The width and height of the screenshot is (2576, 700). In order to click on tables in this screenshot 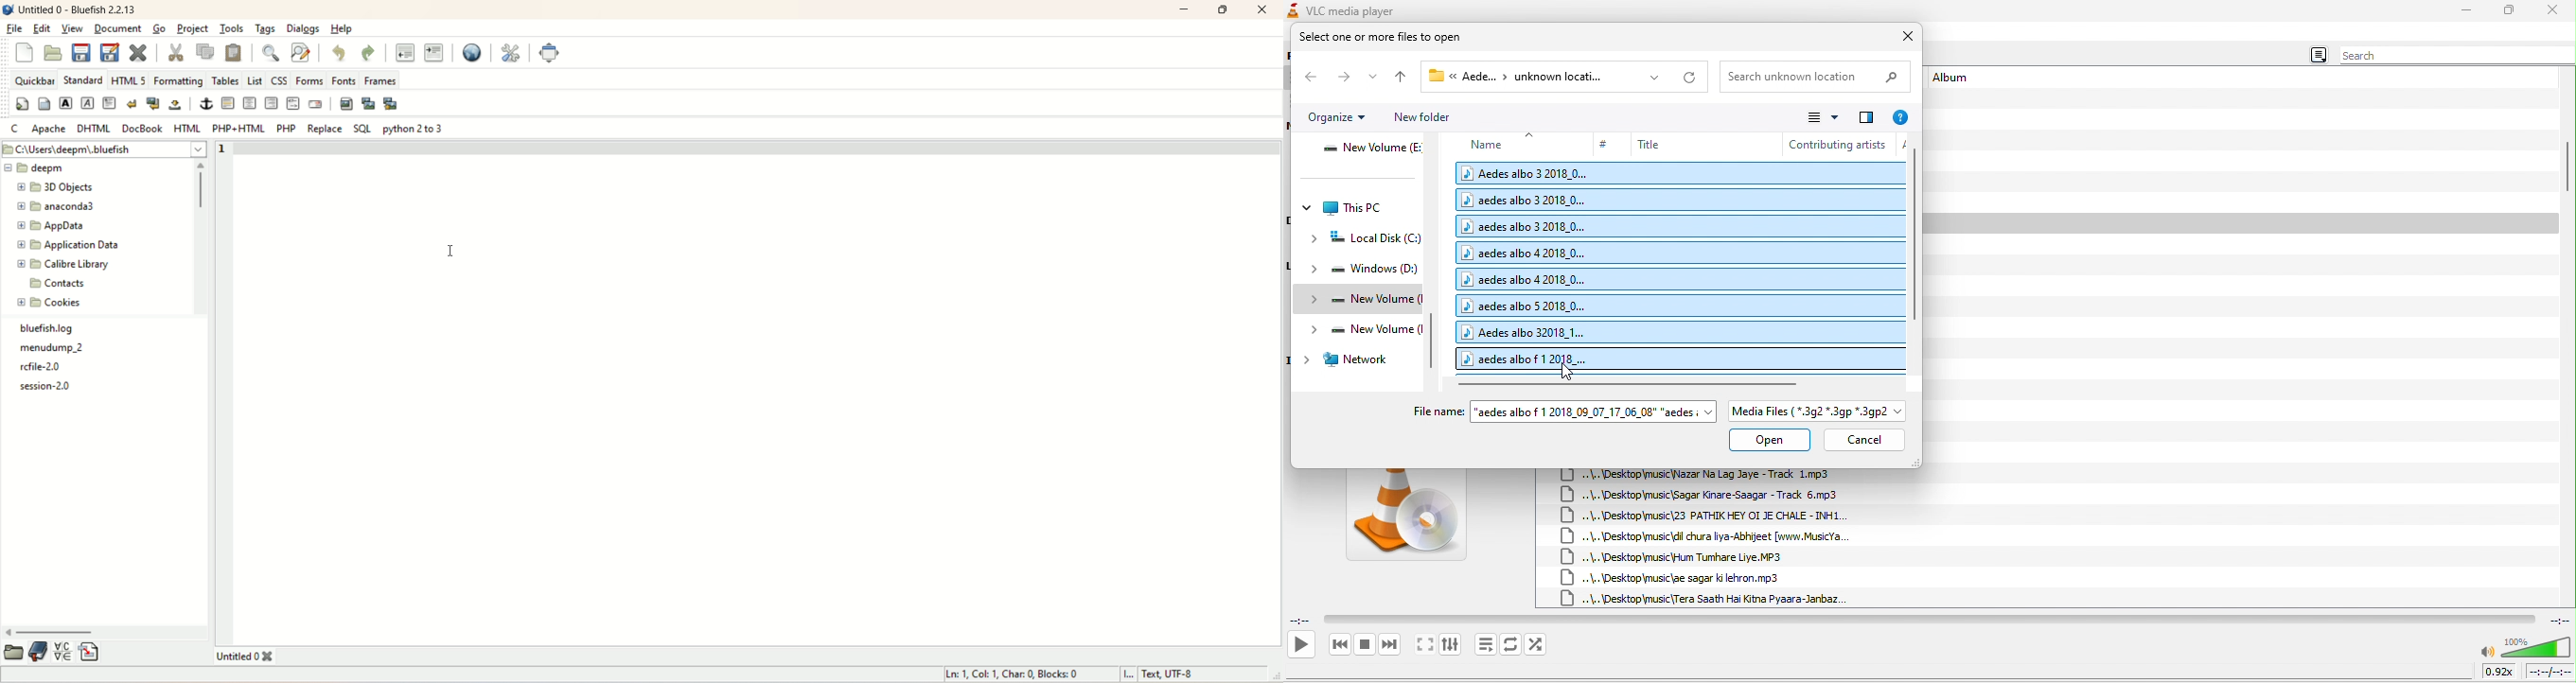, I will do `click(225, 80)`.